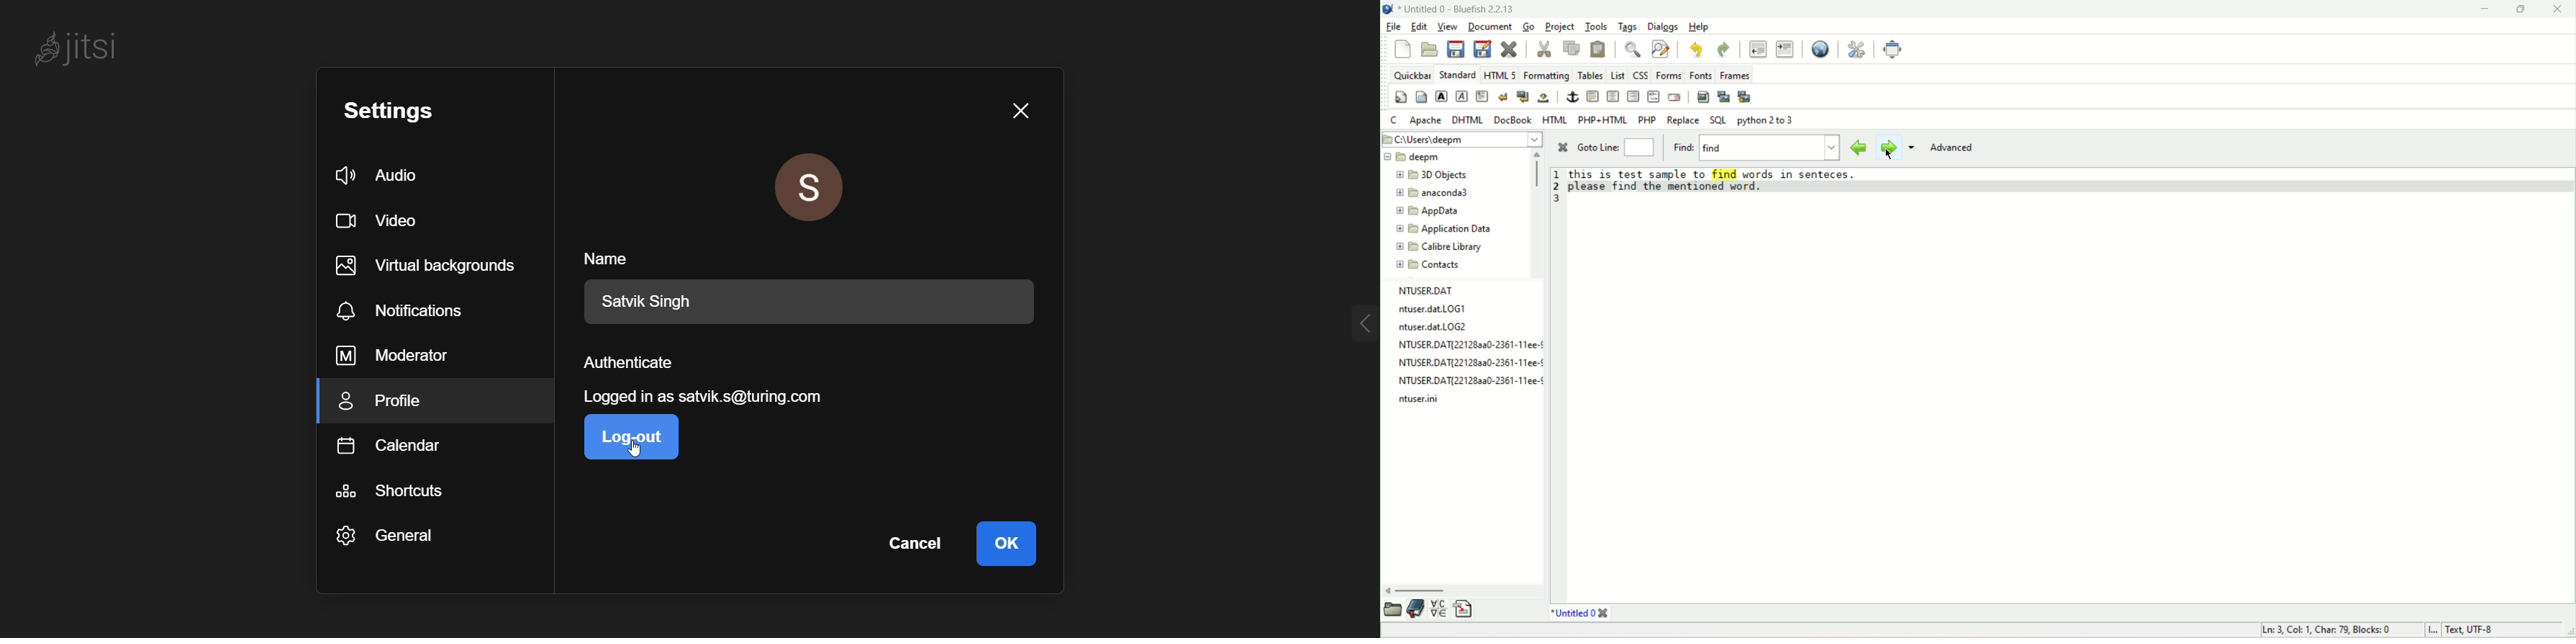  I want to click on I, so click(2433, 631).